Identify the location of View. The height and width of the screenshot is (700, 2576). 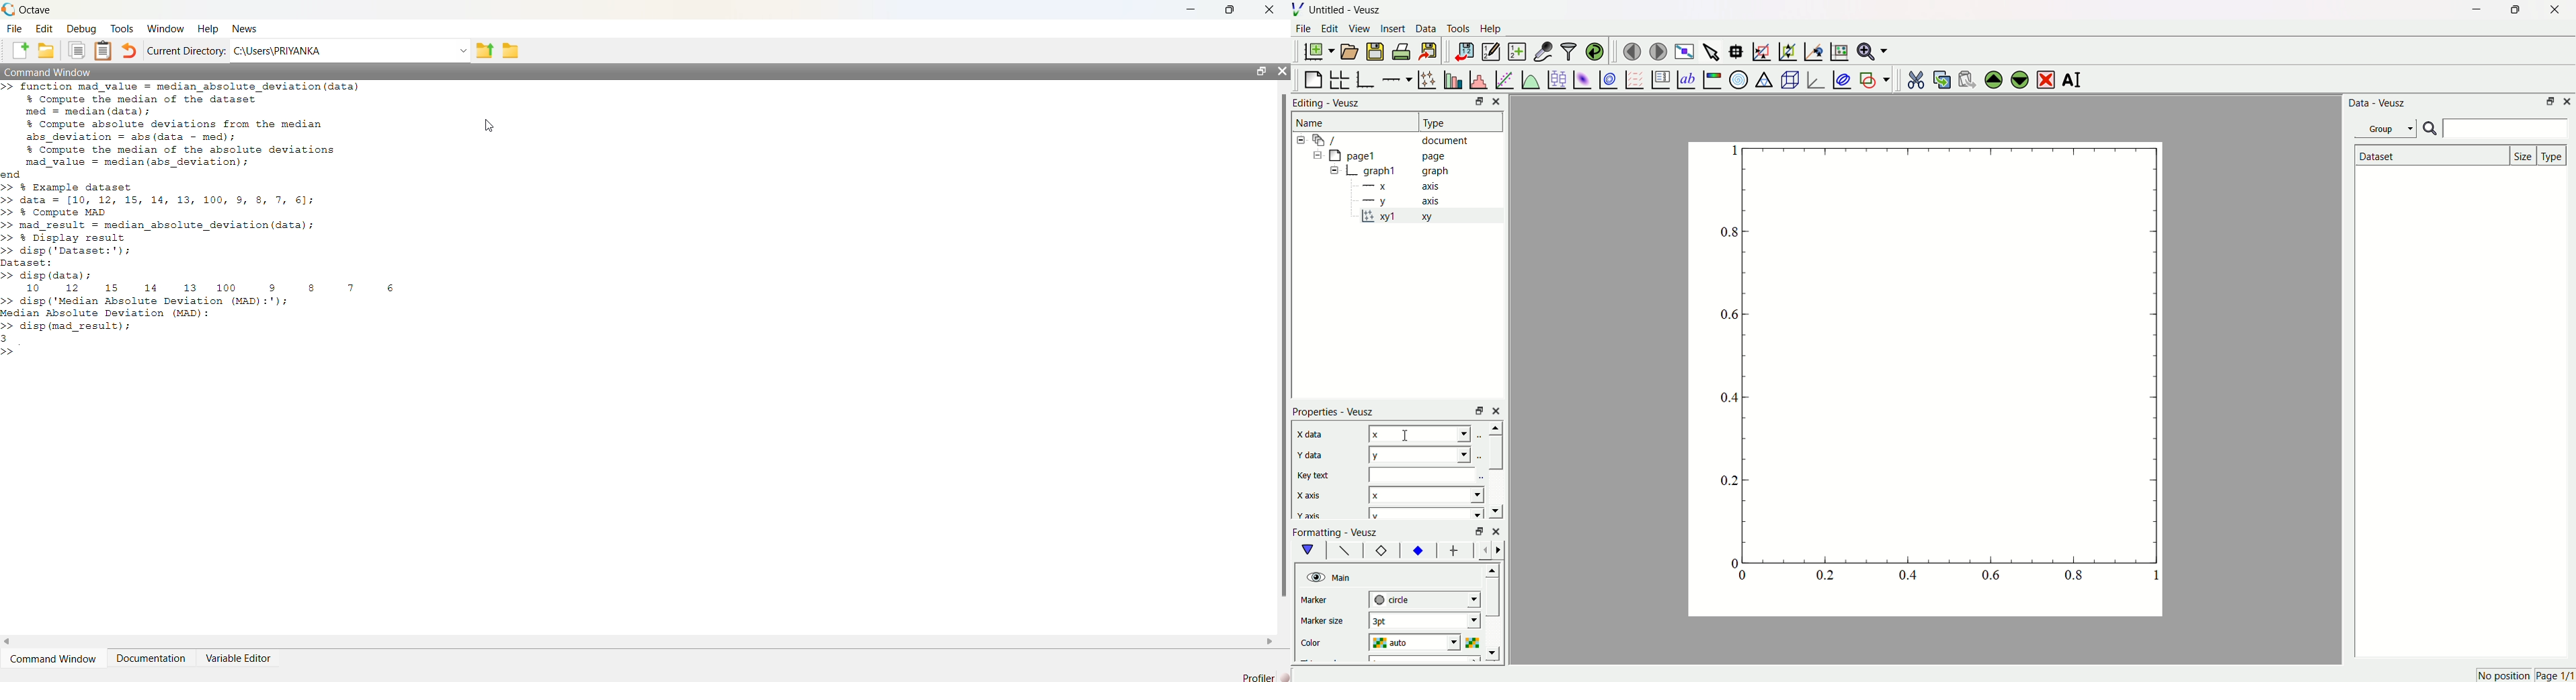
(1360, 29).